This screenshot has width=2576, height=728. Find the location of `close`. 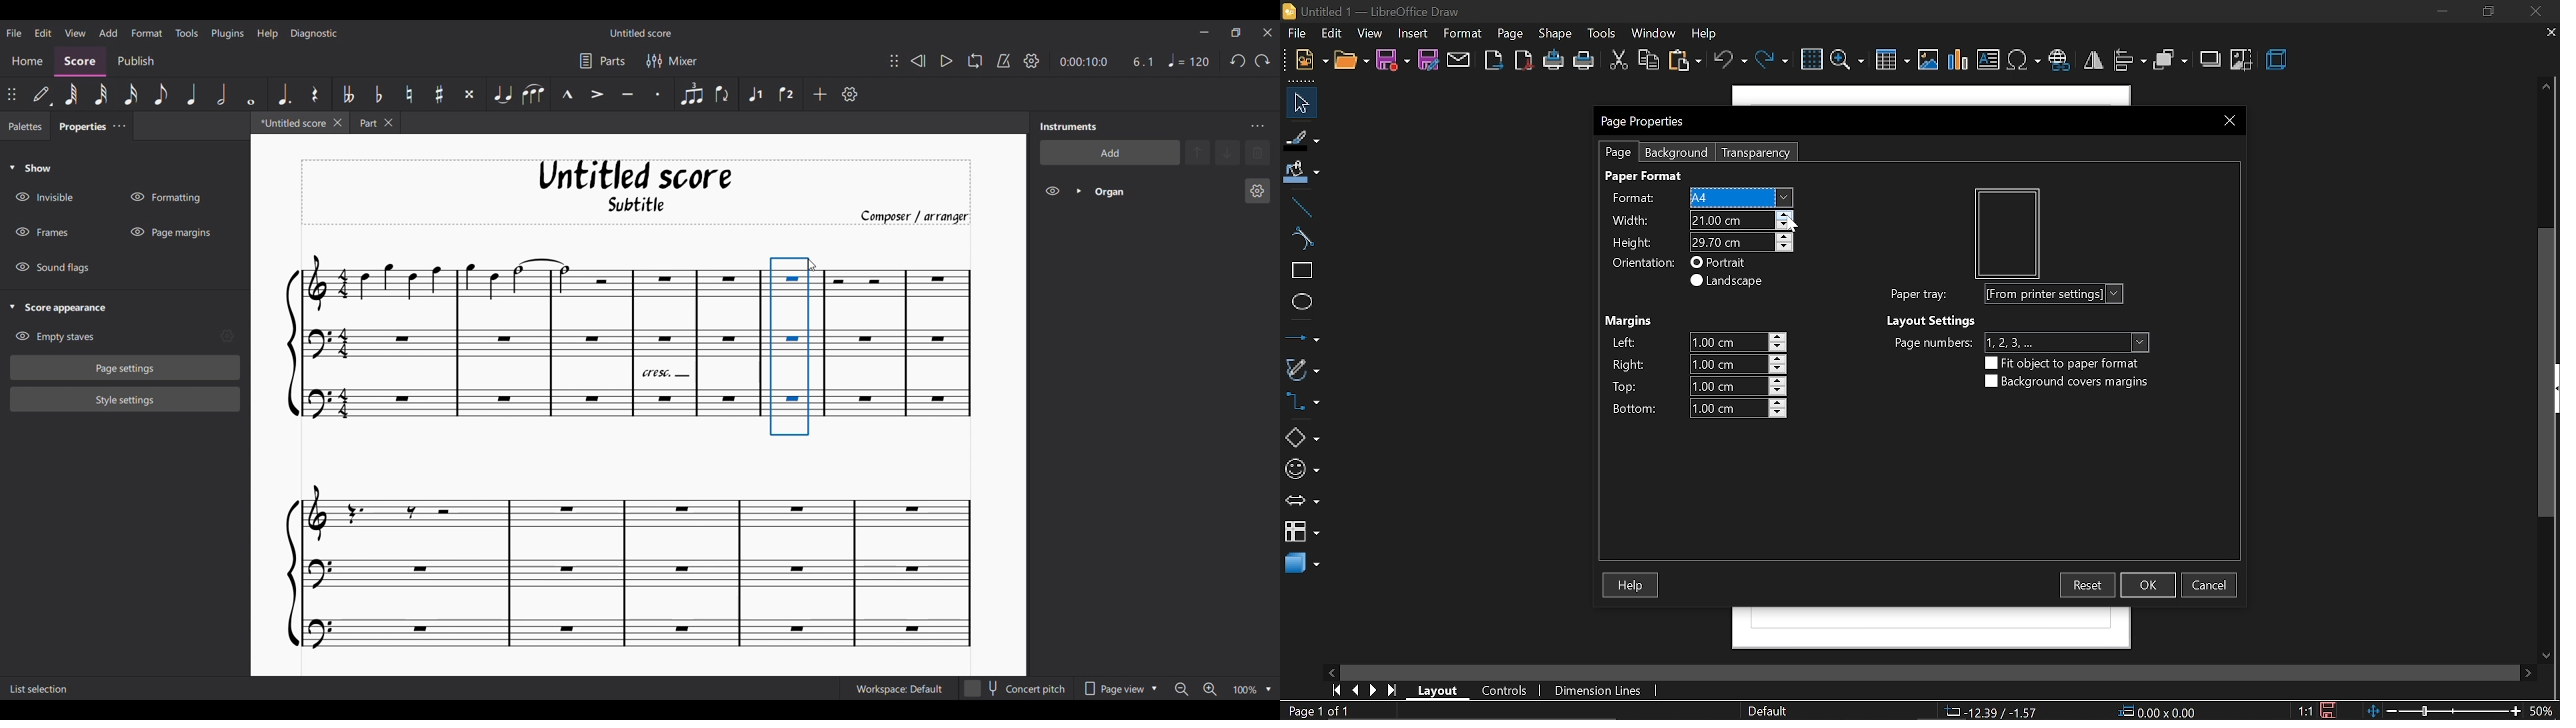

close is located at coordinates (2537, 14).